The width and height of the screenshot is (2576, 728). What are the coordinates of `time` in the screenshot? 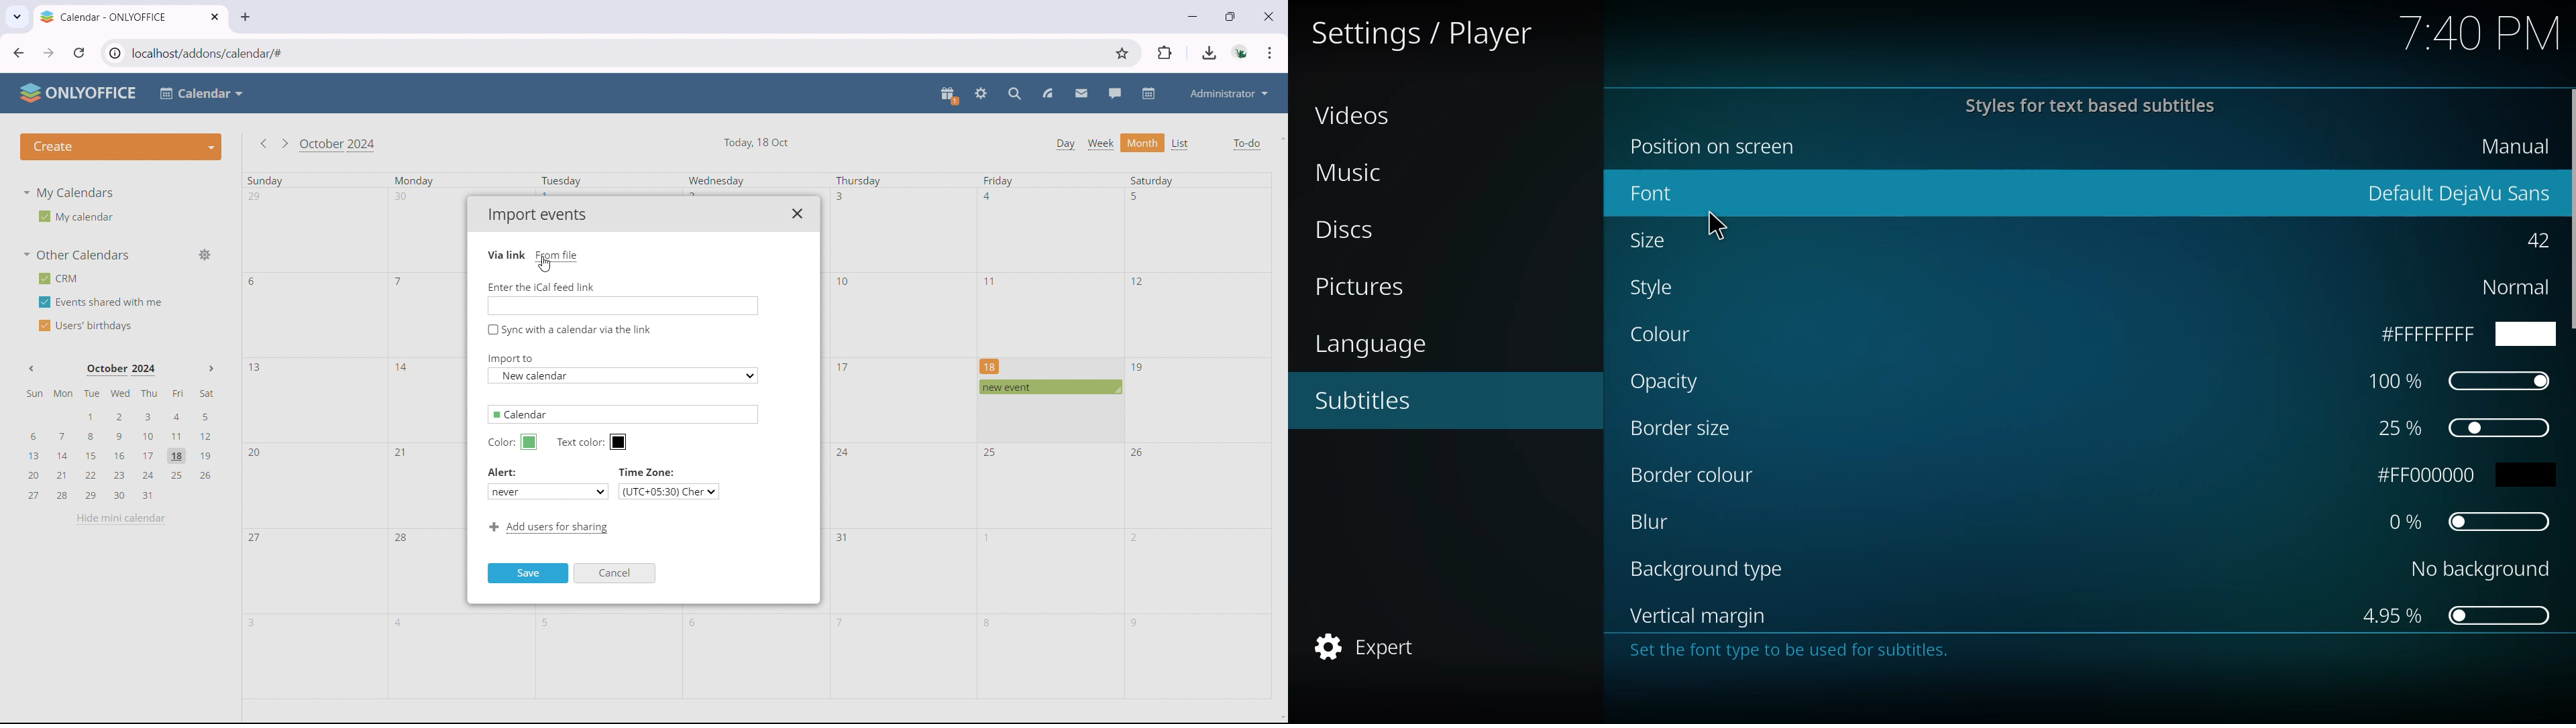 It's located at (2479, 35).